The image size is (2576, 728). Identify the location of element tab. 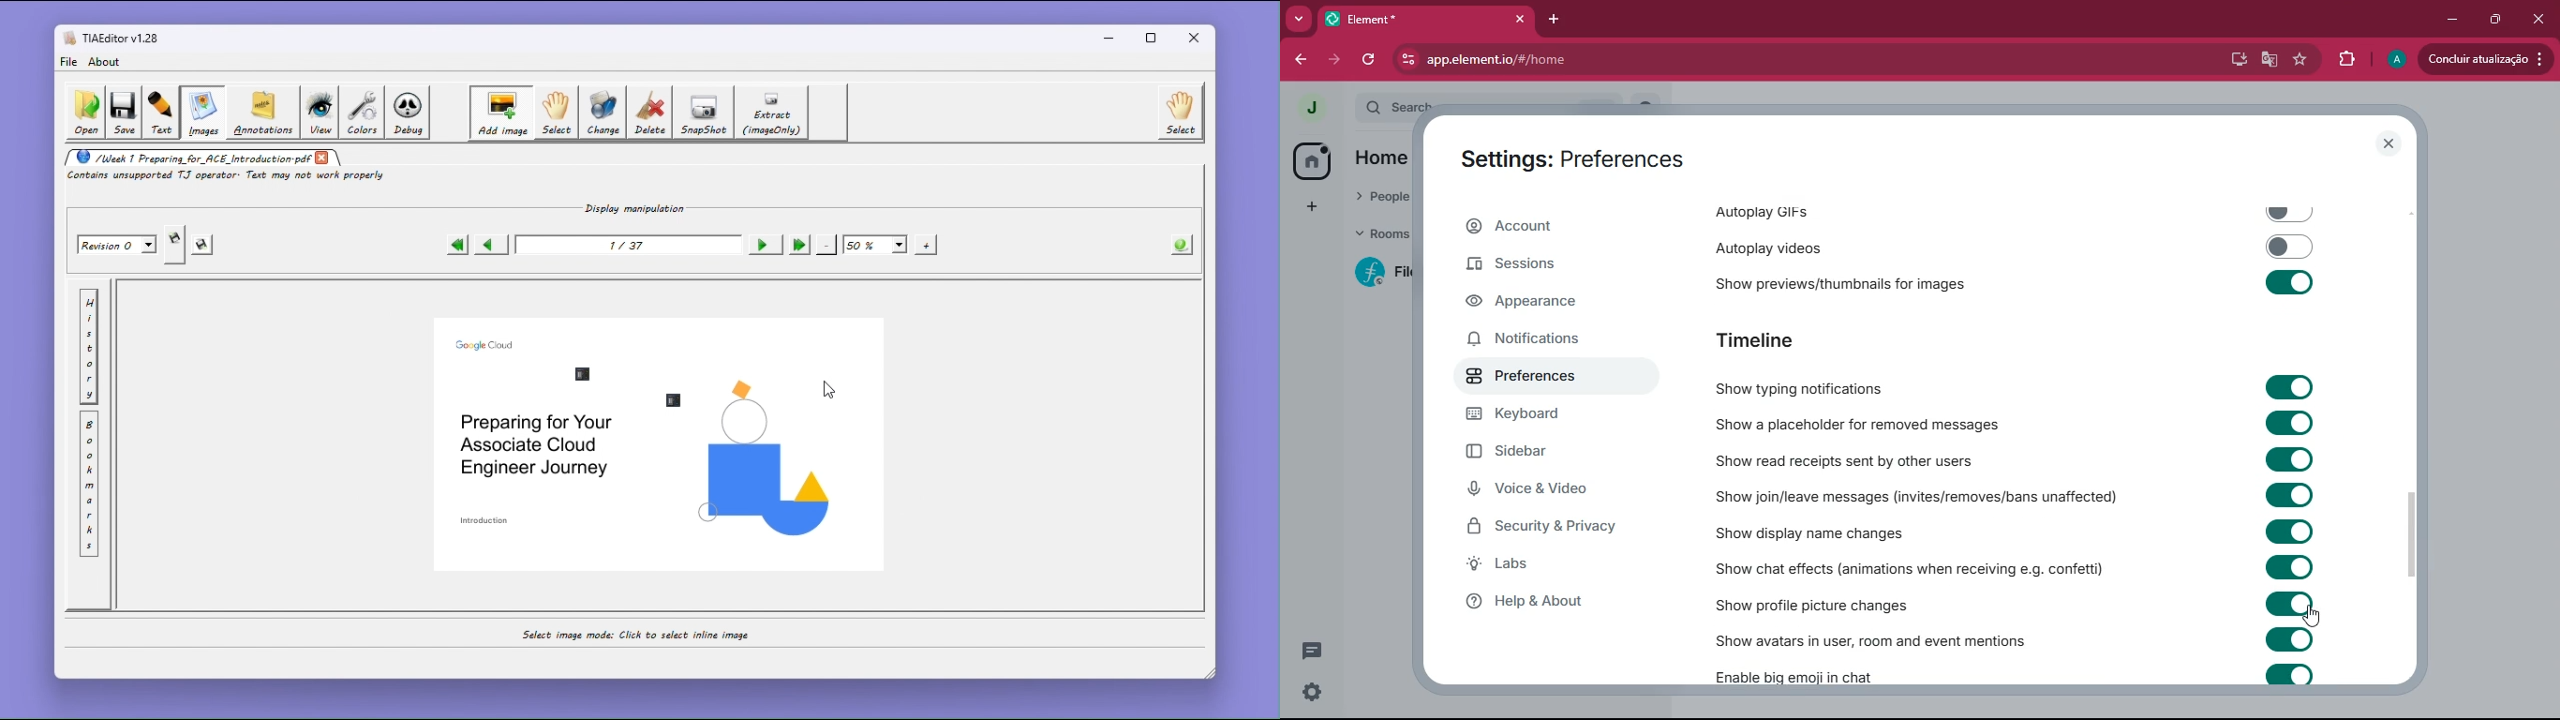
(1428, 20).